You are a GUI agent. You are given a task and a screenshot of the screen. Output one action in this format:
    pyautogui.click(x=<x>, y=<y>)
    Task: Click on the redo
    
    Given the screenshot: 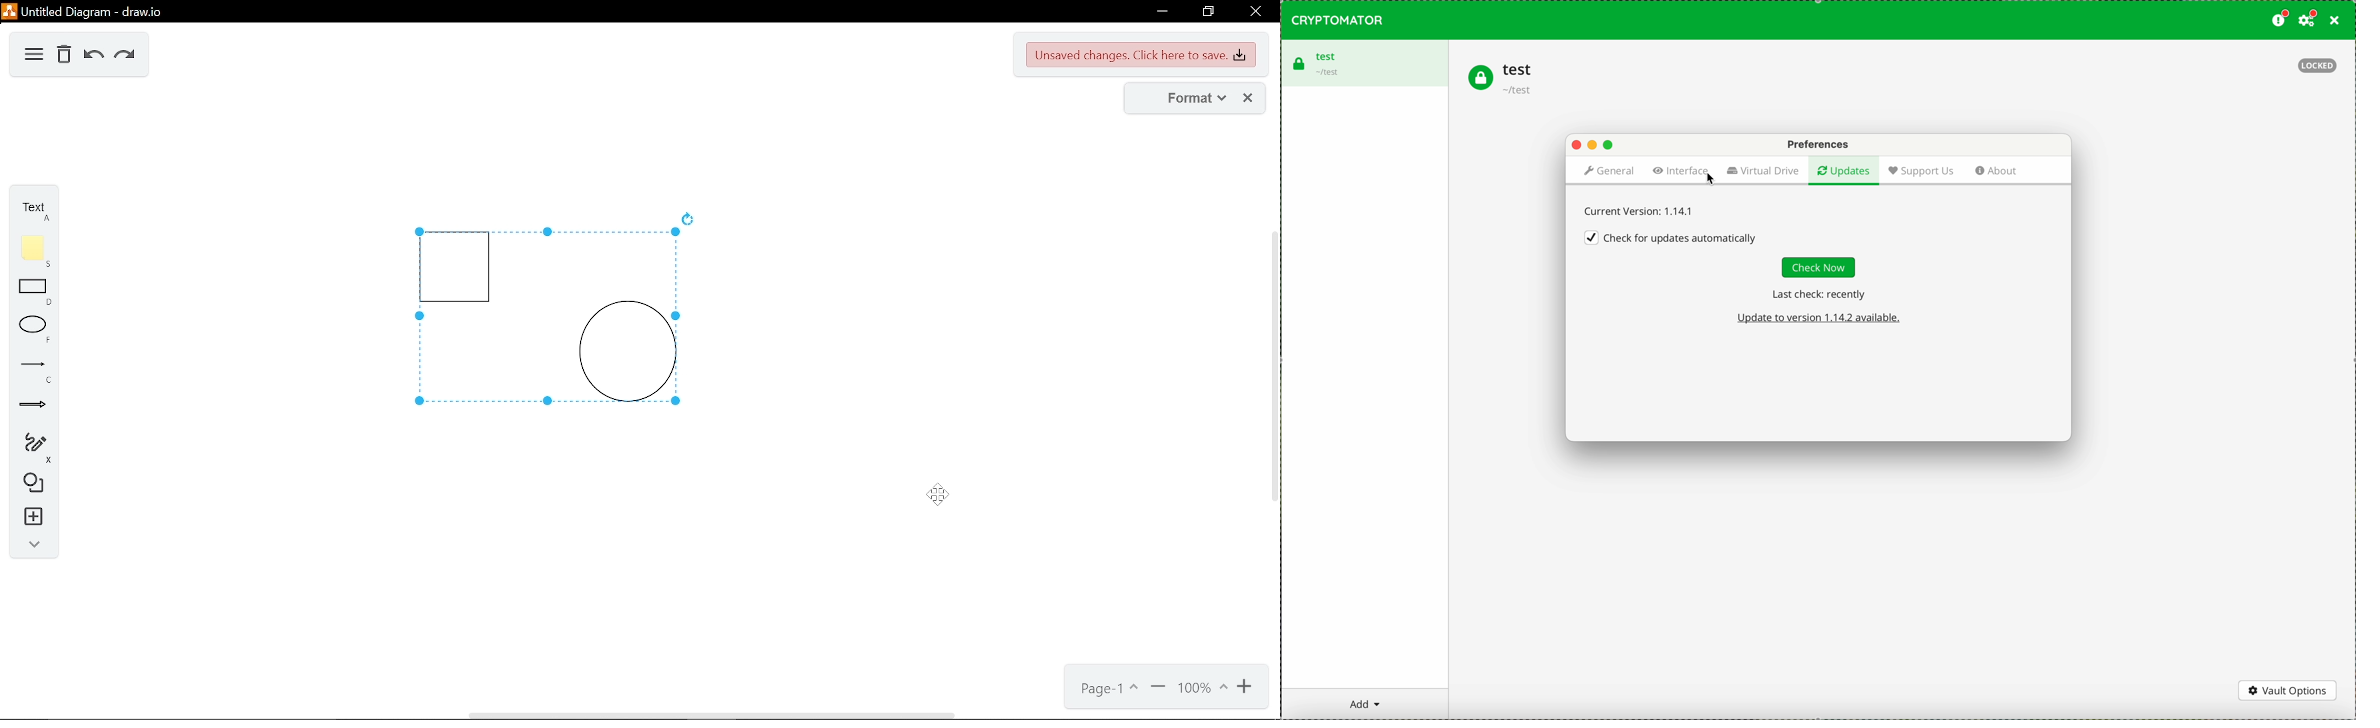 What is the action you would take?
    pyautogui.click(x=124, y=55)
    